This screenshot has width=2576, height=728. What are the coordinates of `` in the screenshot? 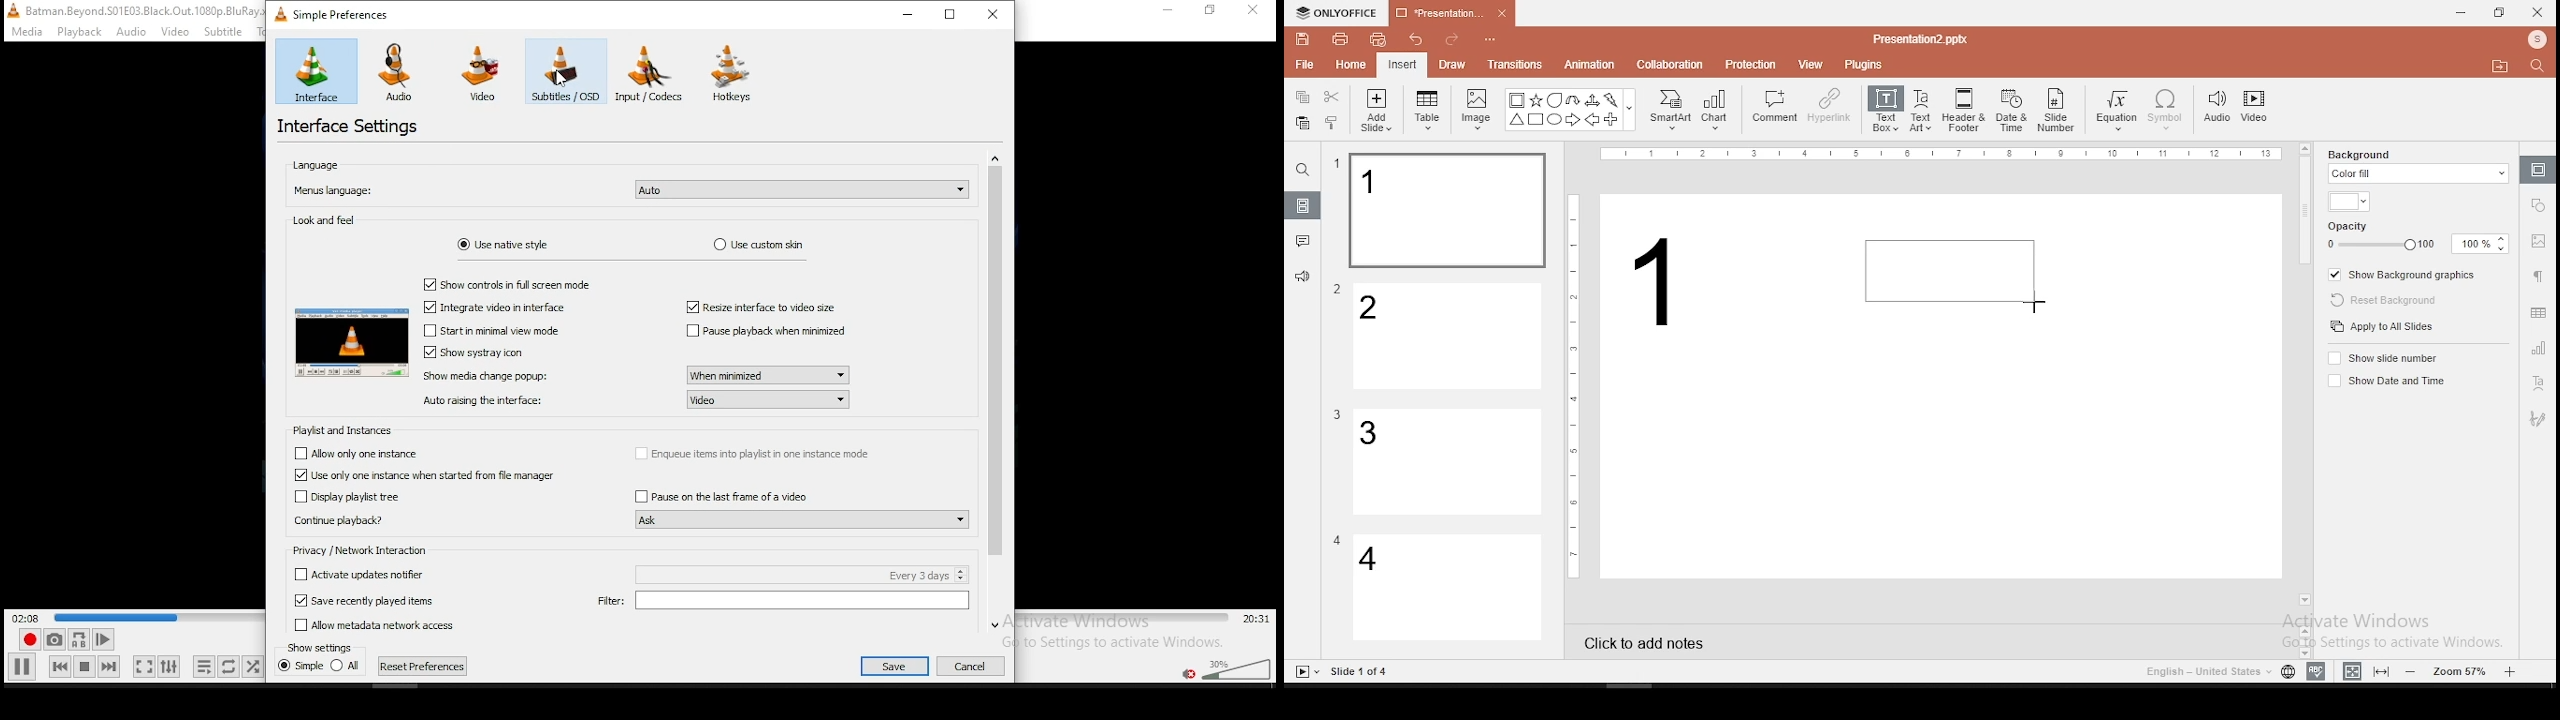 It's located at (23, 32).